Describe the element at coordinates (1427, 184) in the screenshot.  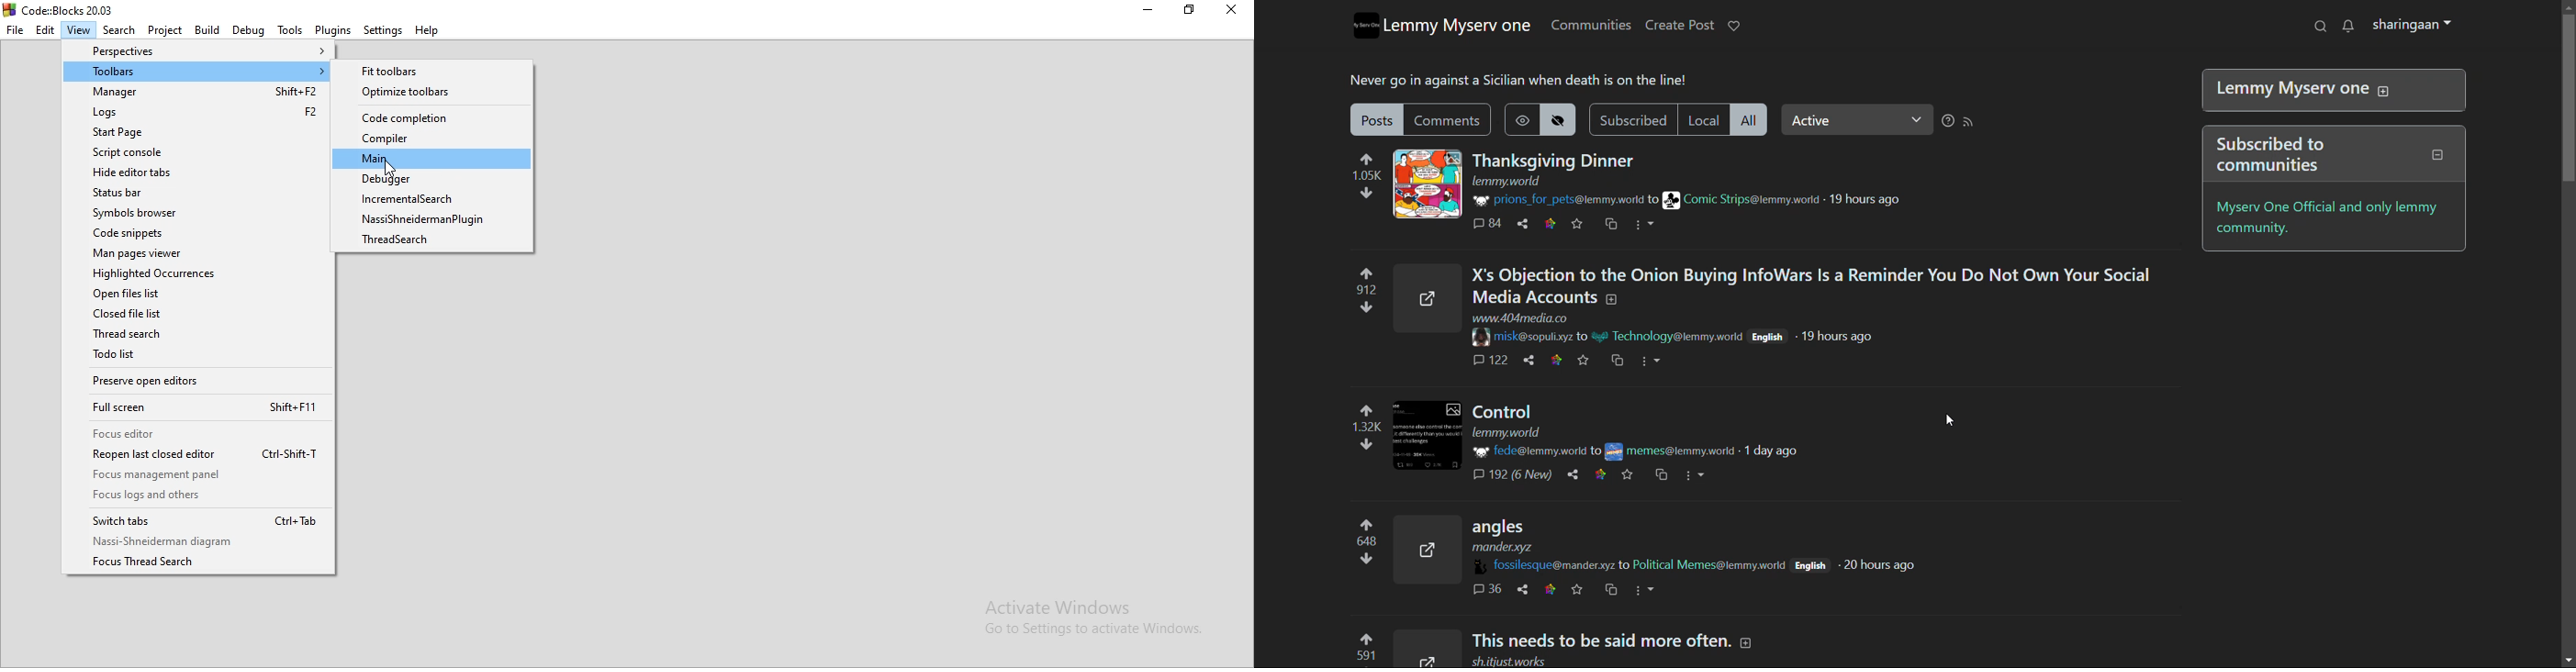
I see `expand here with the image` at that location.